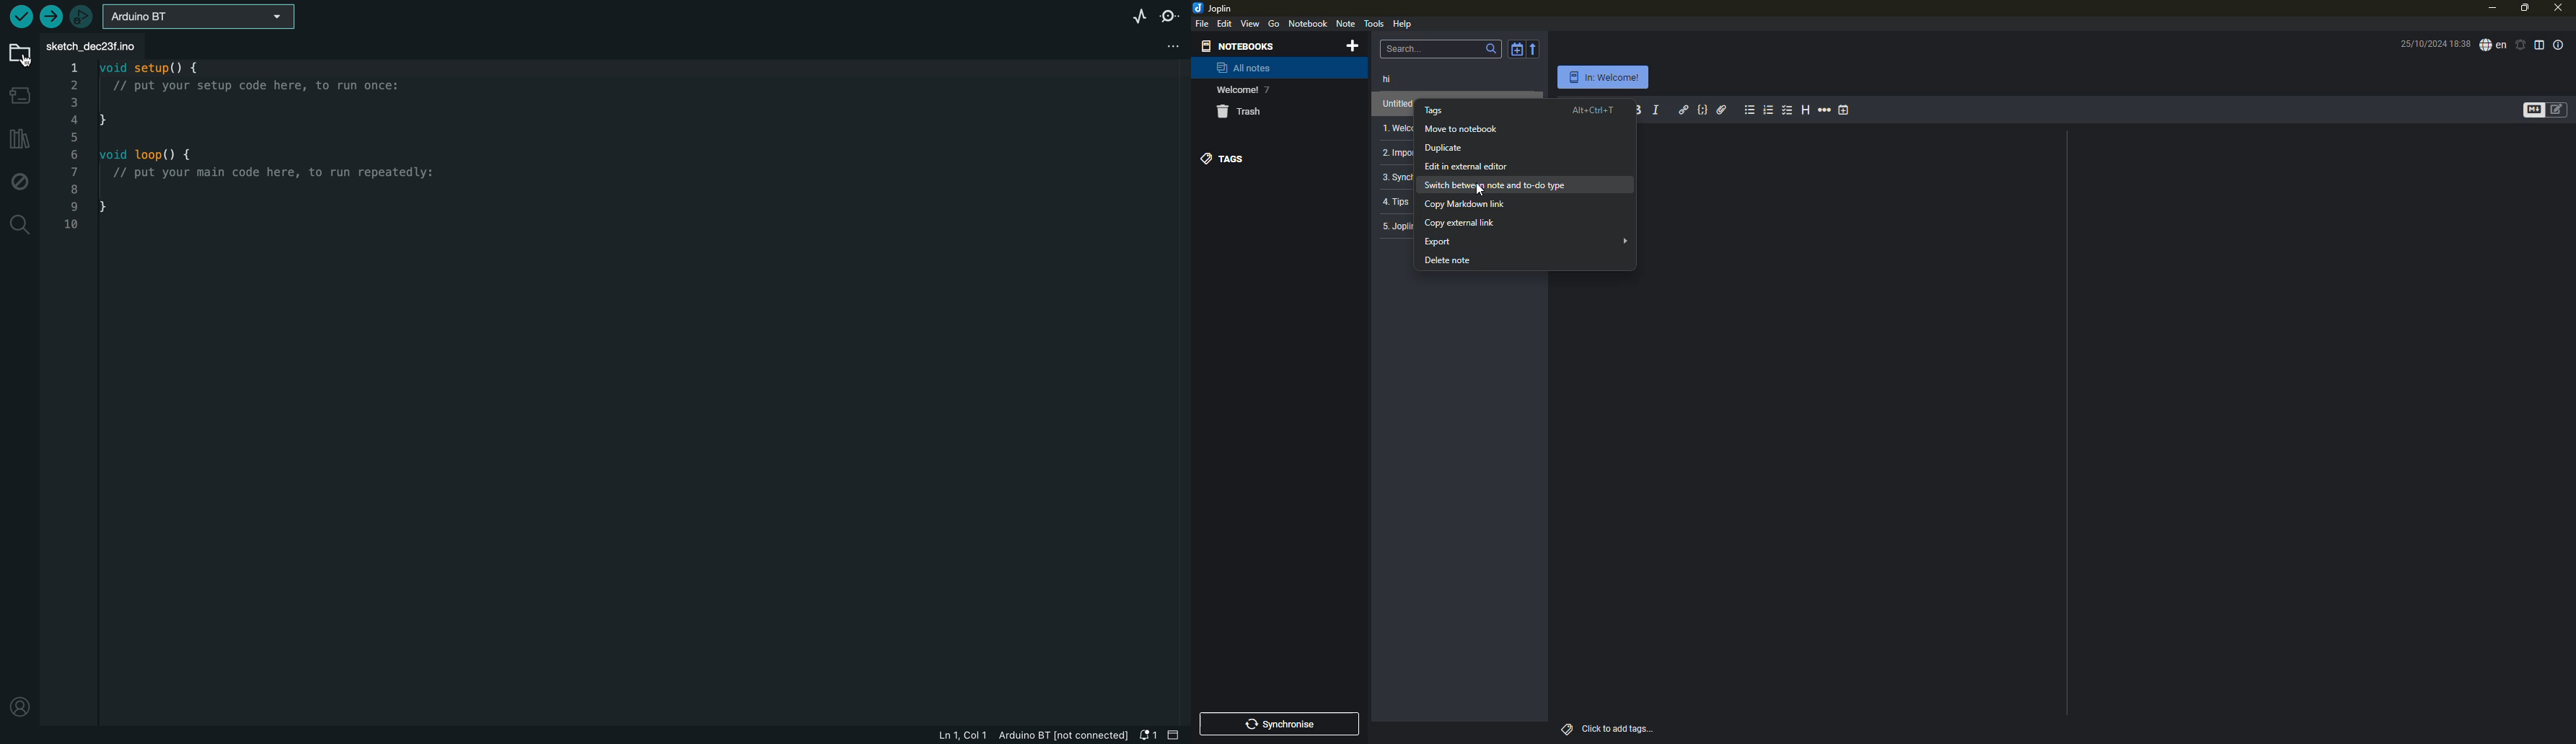 The width and height of the screenshot is (2576, 756). What do you see at coordinates (19, 224) in the screenshot?
I see `search` at bounding box center [19, 224].